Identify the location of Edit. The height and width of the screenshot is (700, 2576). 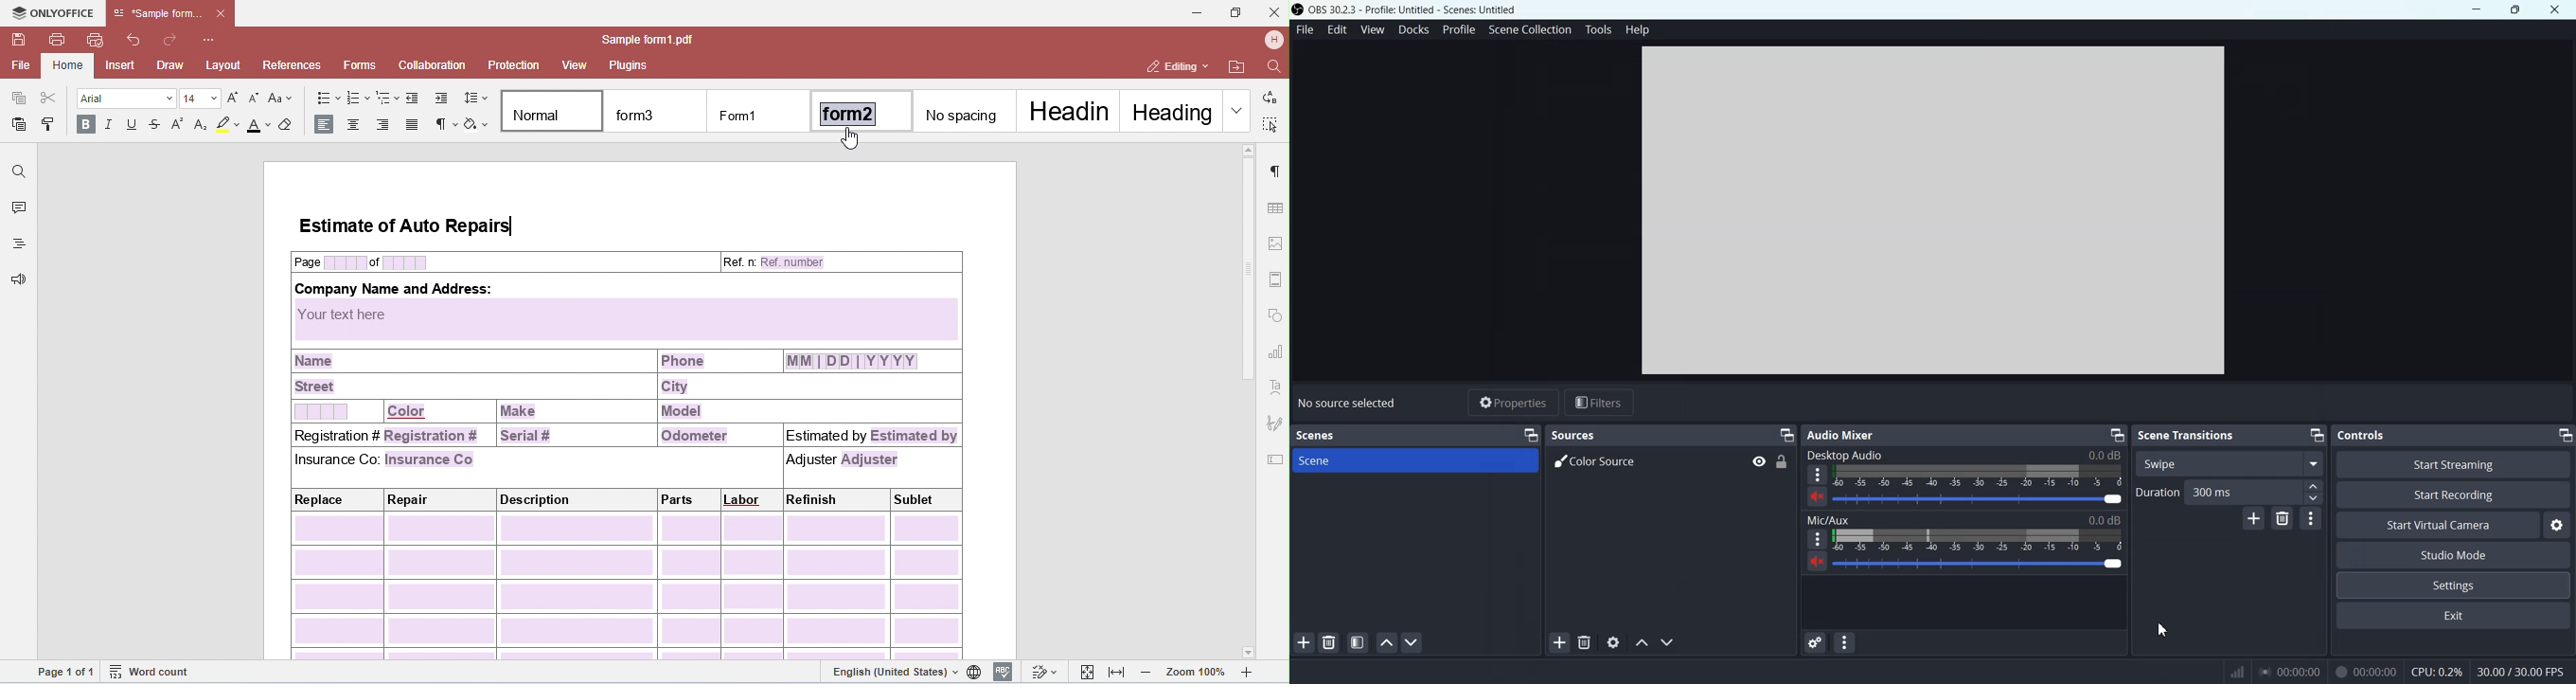
(1337, 30).